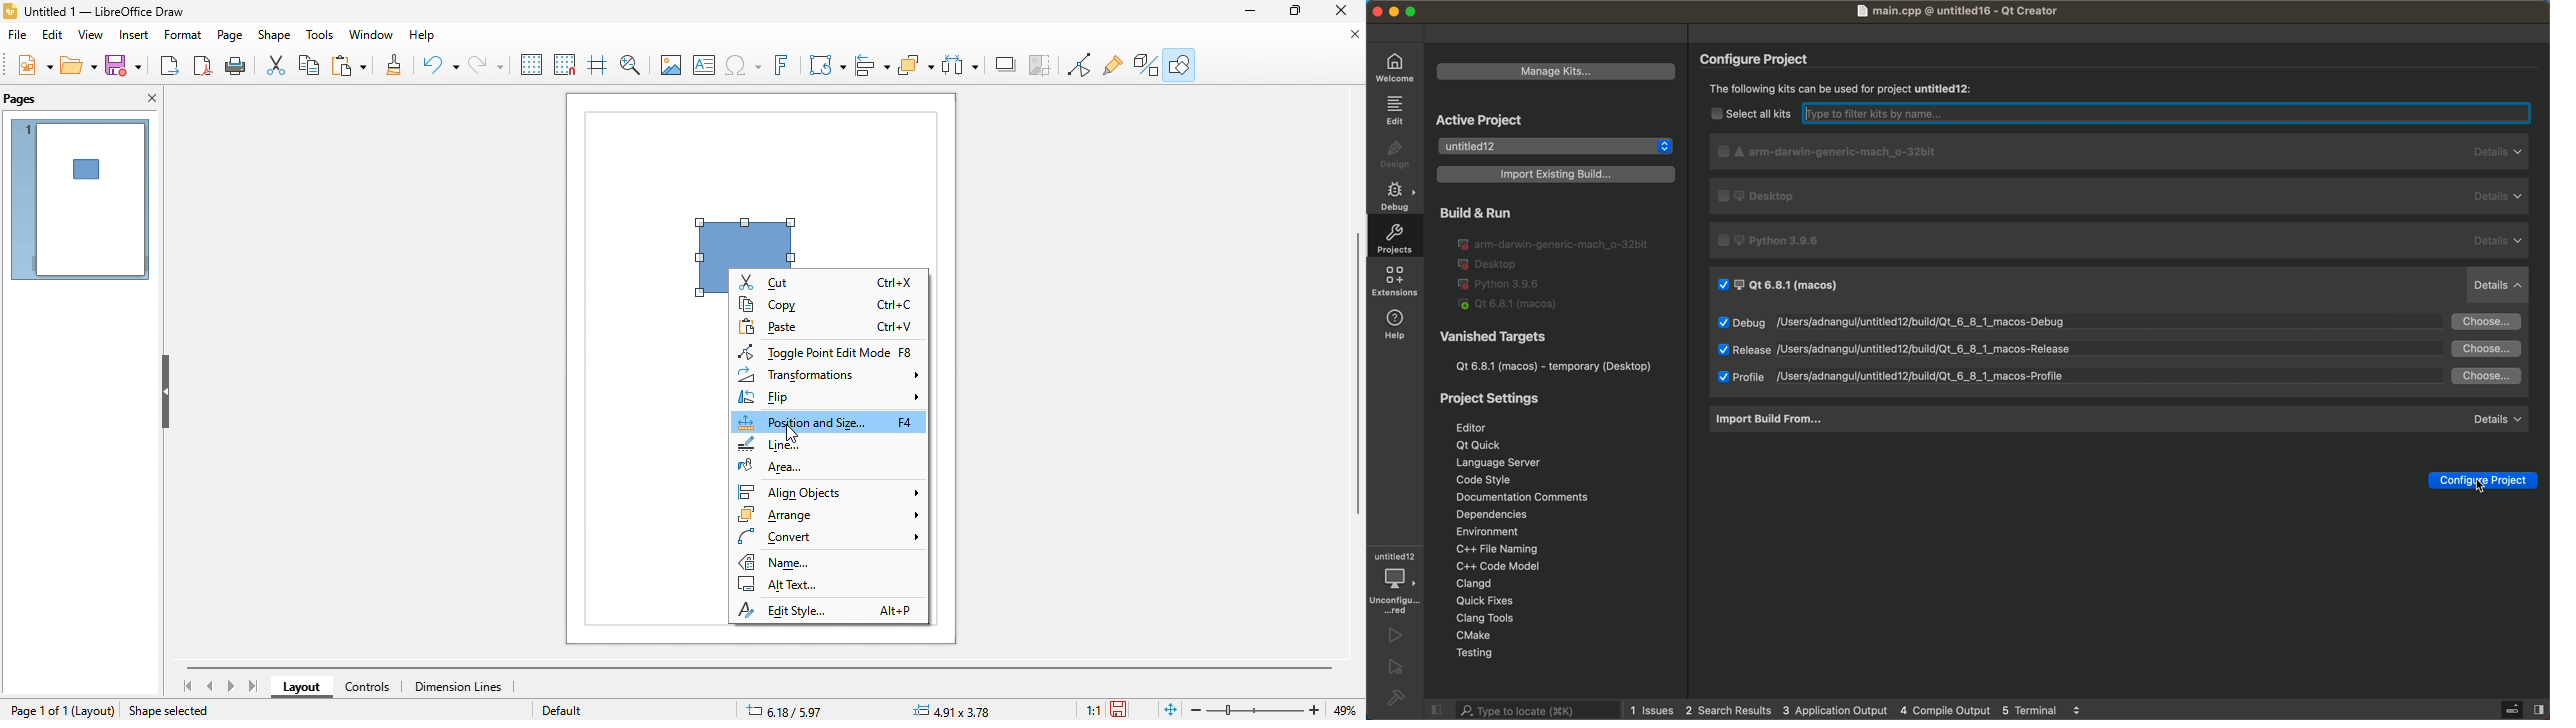 The height and width of the screenshot is (728, 2576). Describe the element at coordinates (1089, 710) in the screenshot. I see `1:1` at that location.